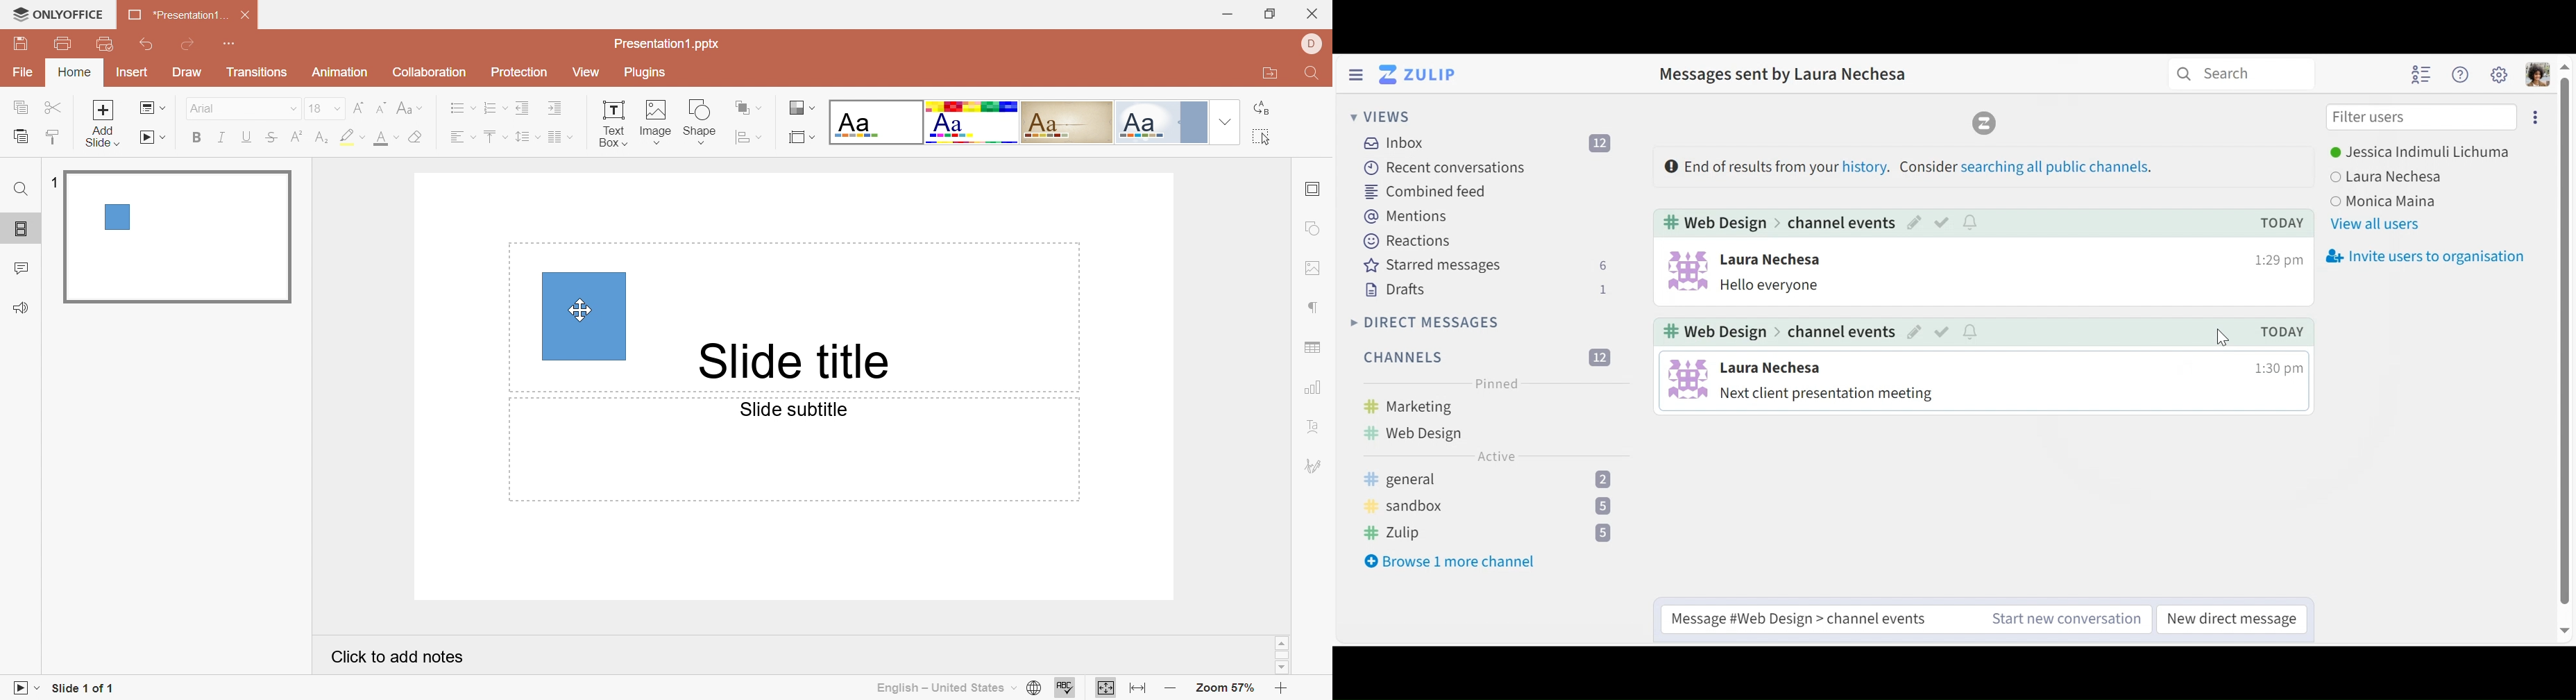 This screenshot has height=700, width=2576. I want to click on Decrease Indent, so click(524, 108).